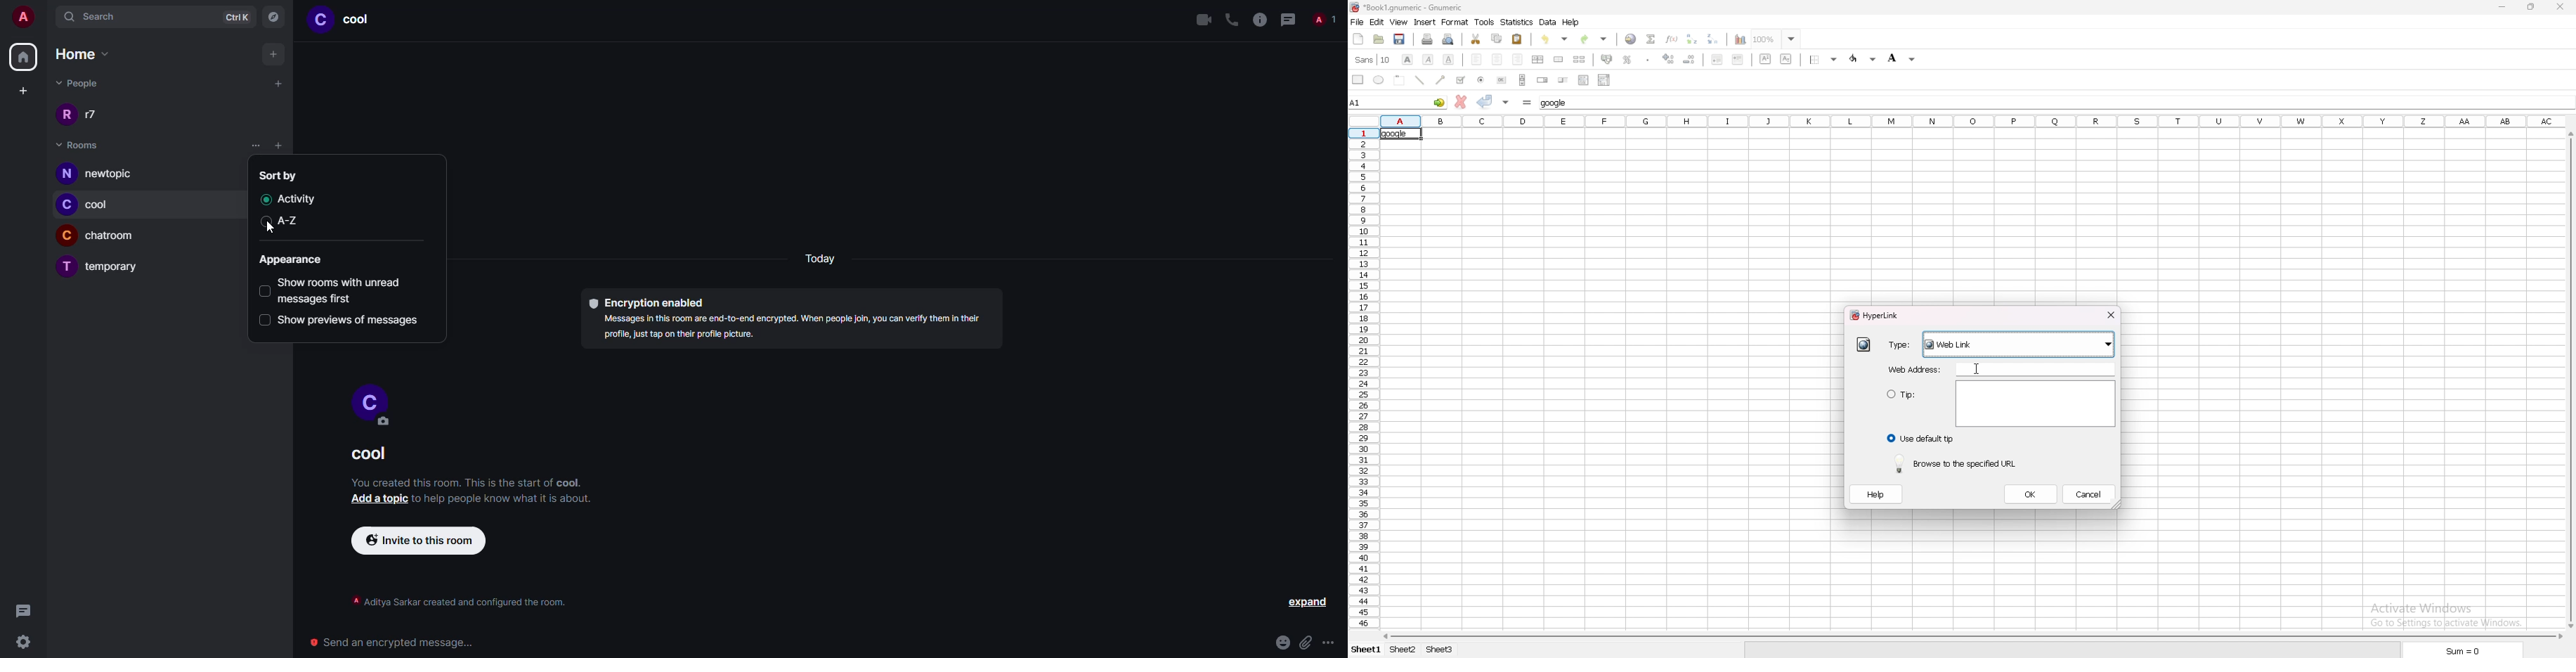 The image size is (2576, 672). What do you see at coordinates (1421, 79) in the screenshot?
I see `line` at bounding box center [1421, 79].